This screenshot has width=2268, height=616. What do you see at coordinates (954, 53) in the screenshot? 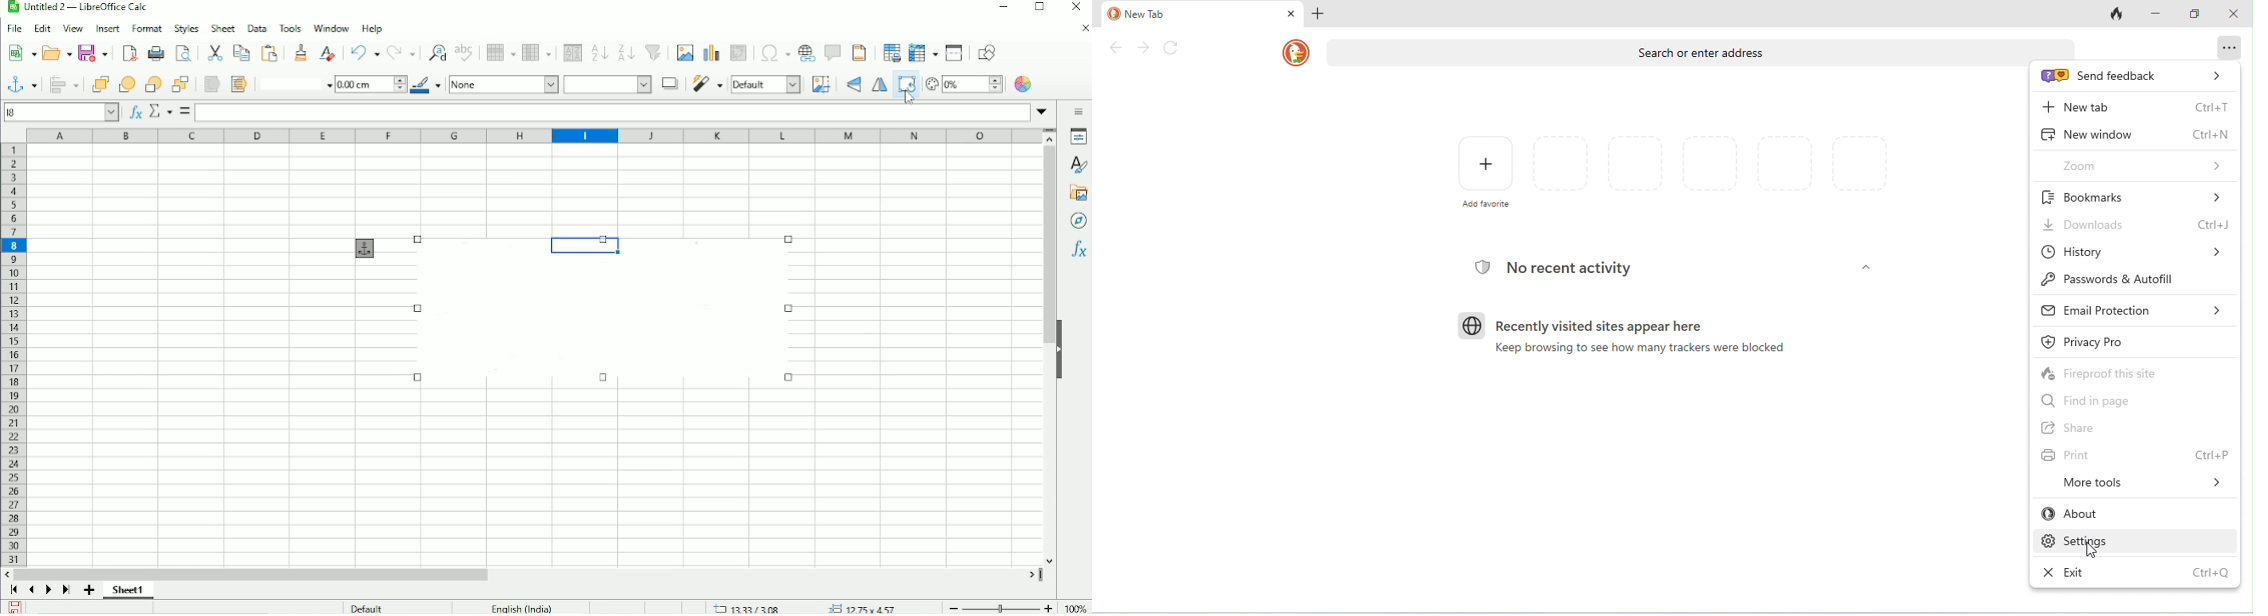
I see `Split window` at bounding box center [954, 53].